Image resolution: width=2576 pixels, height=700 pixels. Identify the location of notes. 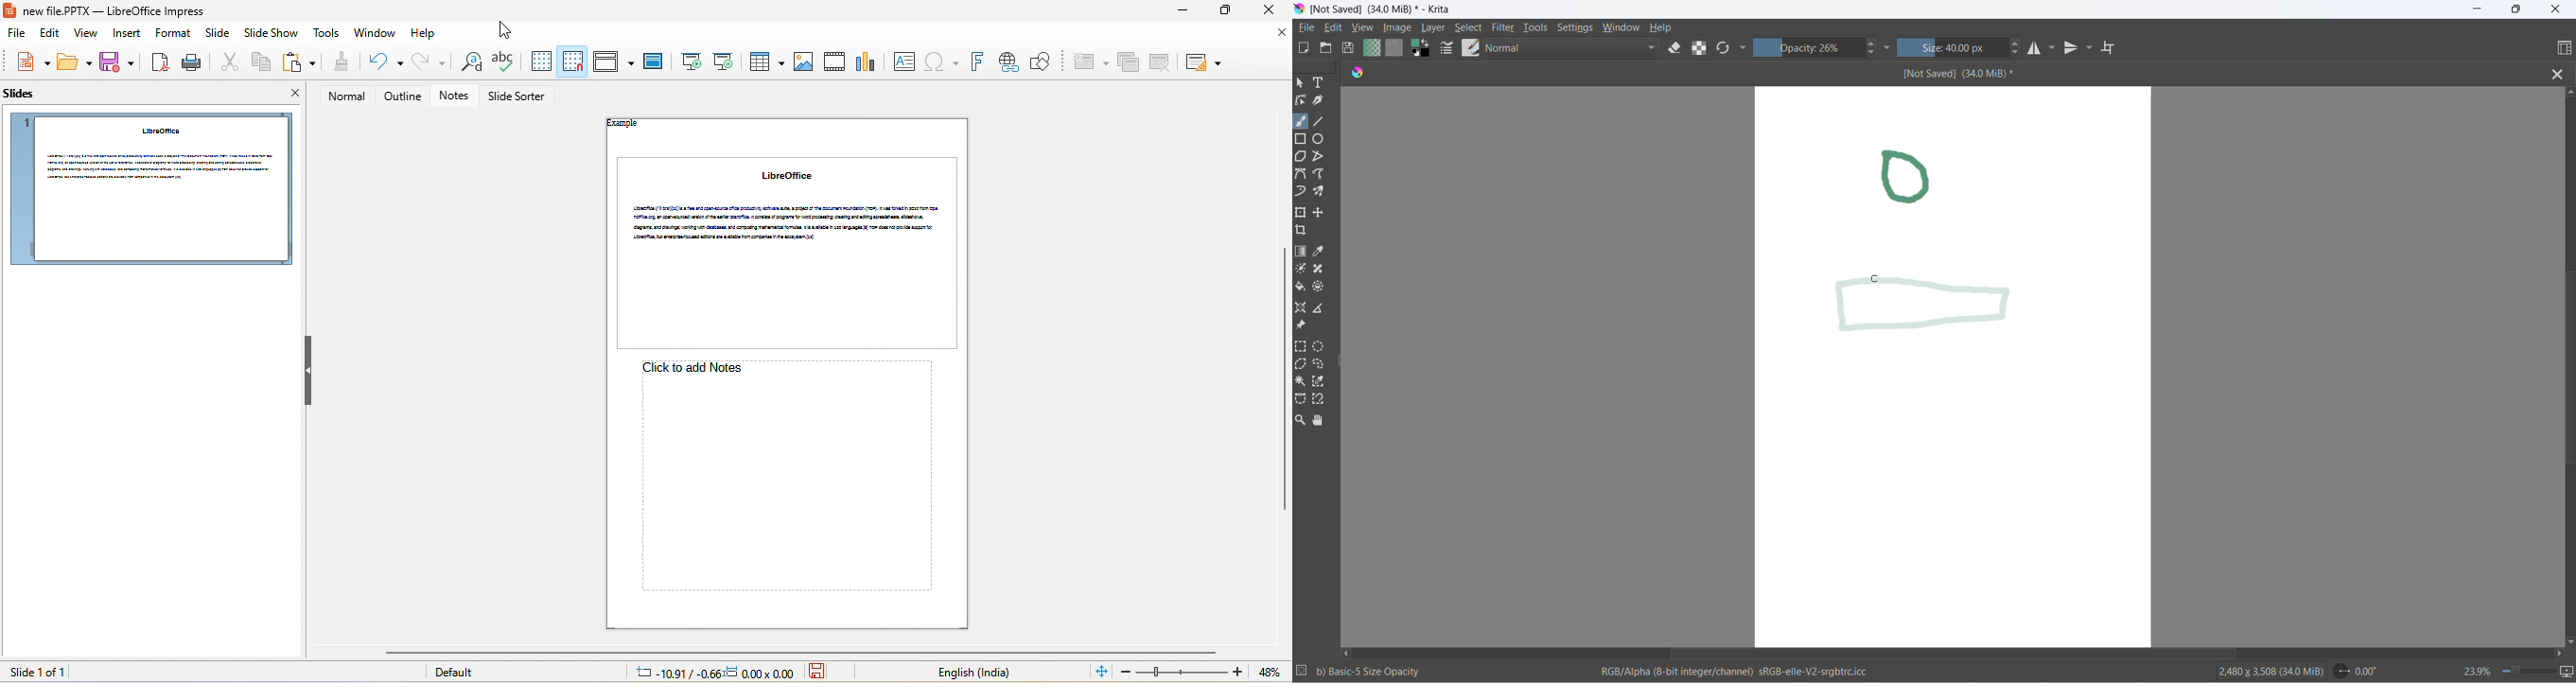
(458, 96).